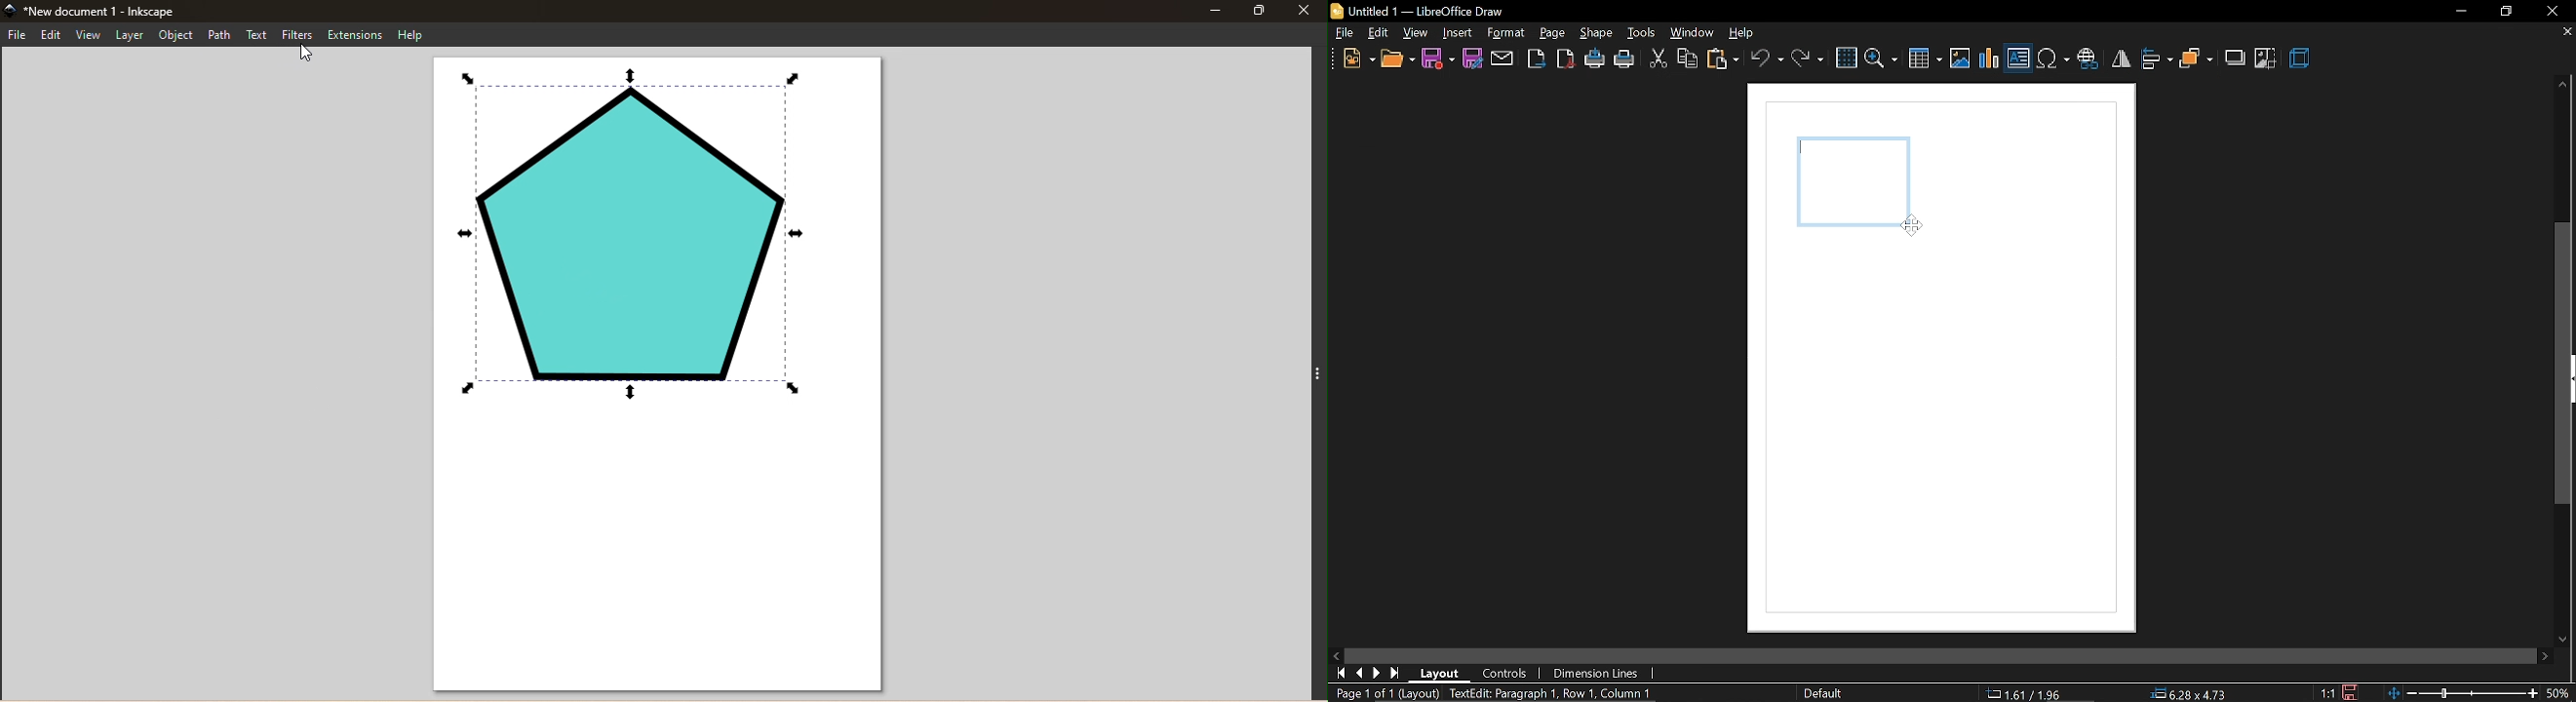 This screenshot has height=728, width=2576. I want to click on insert symbol, so click(2052, 59).